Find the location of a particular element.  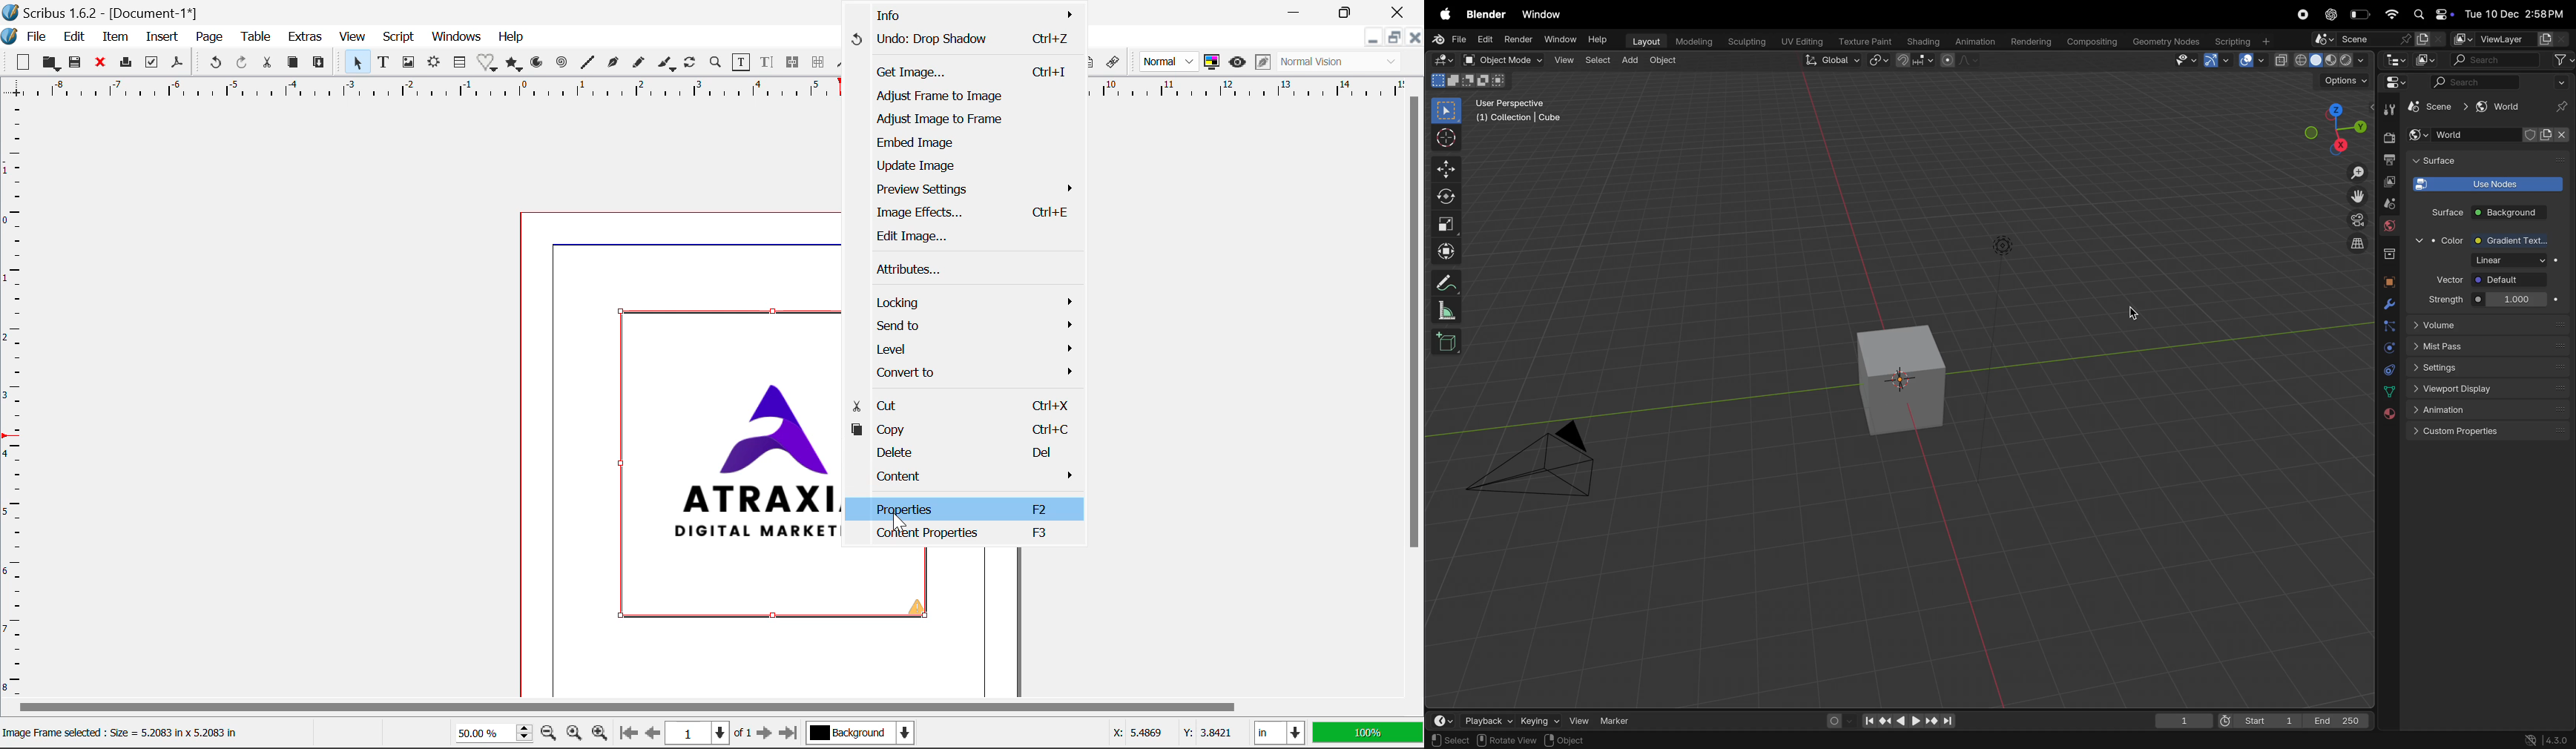

Save is located at coordinates (76, 65).